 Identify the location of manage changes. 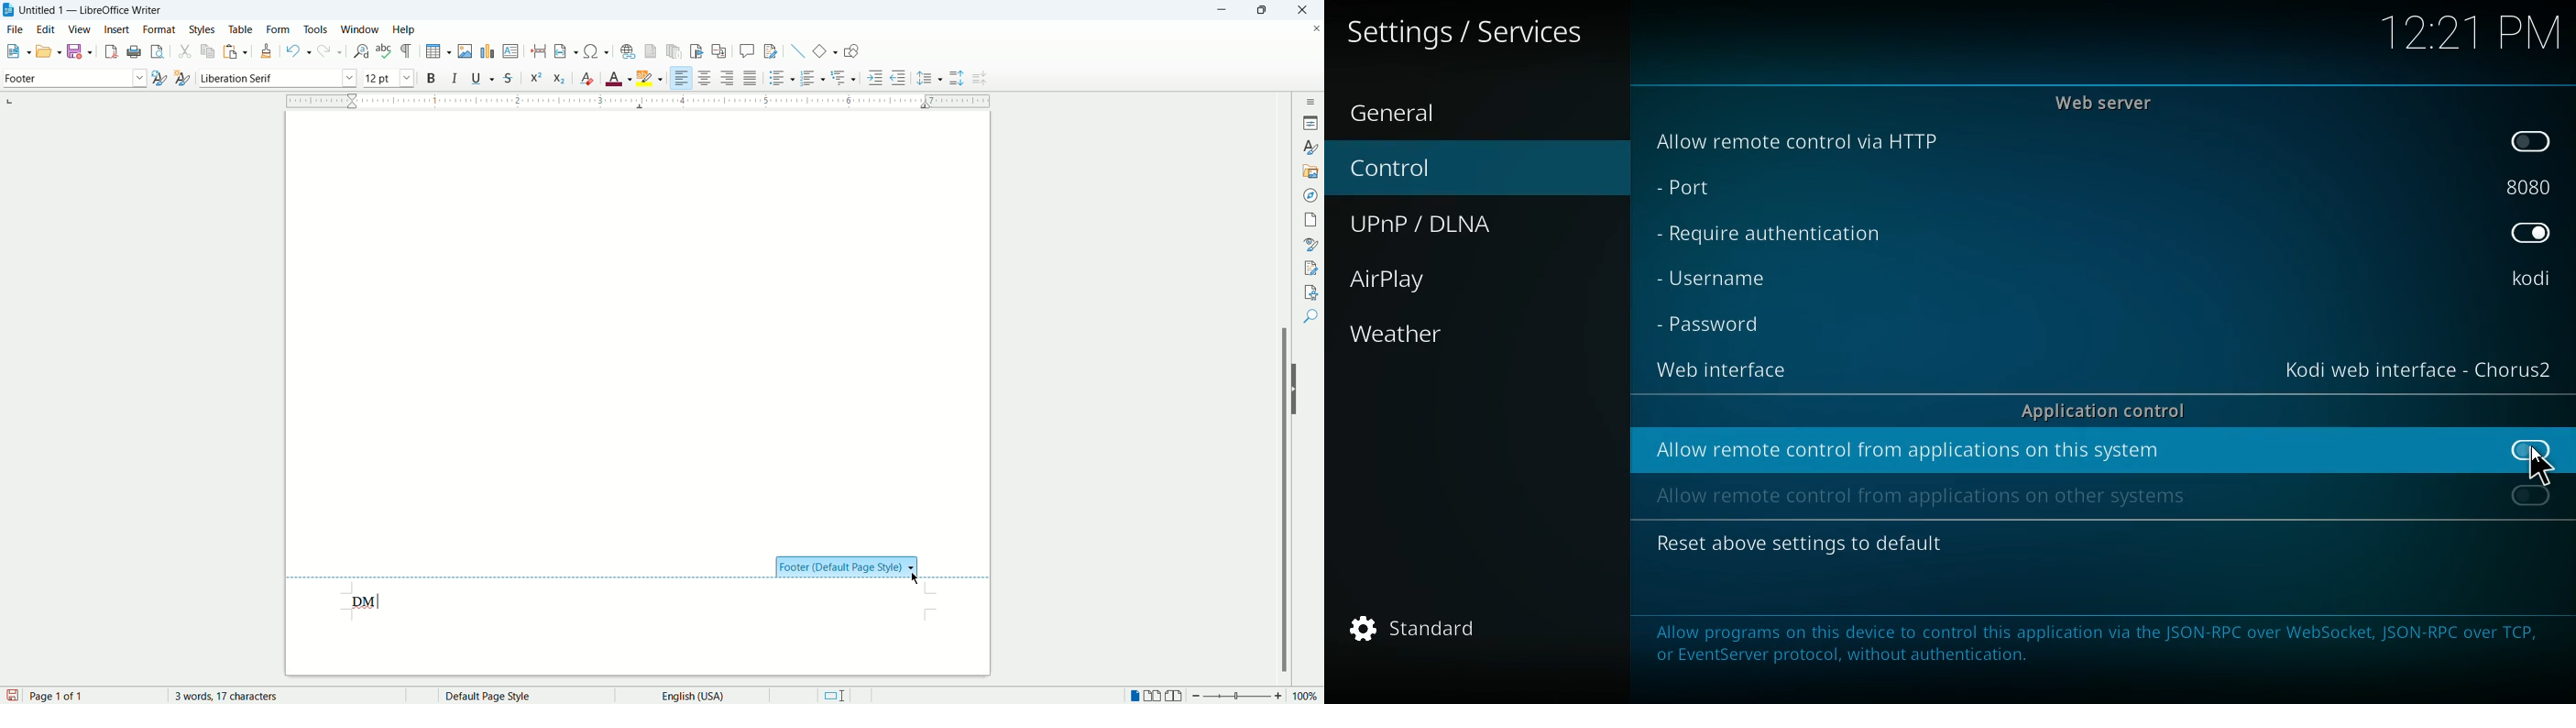
(1312, 268).